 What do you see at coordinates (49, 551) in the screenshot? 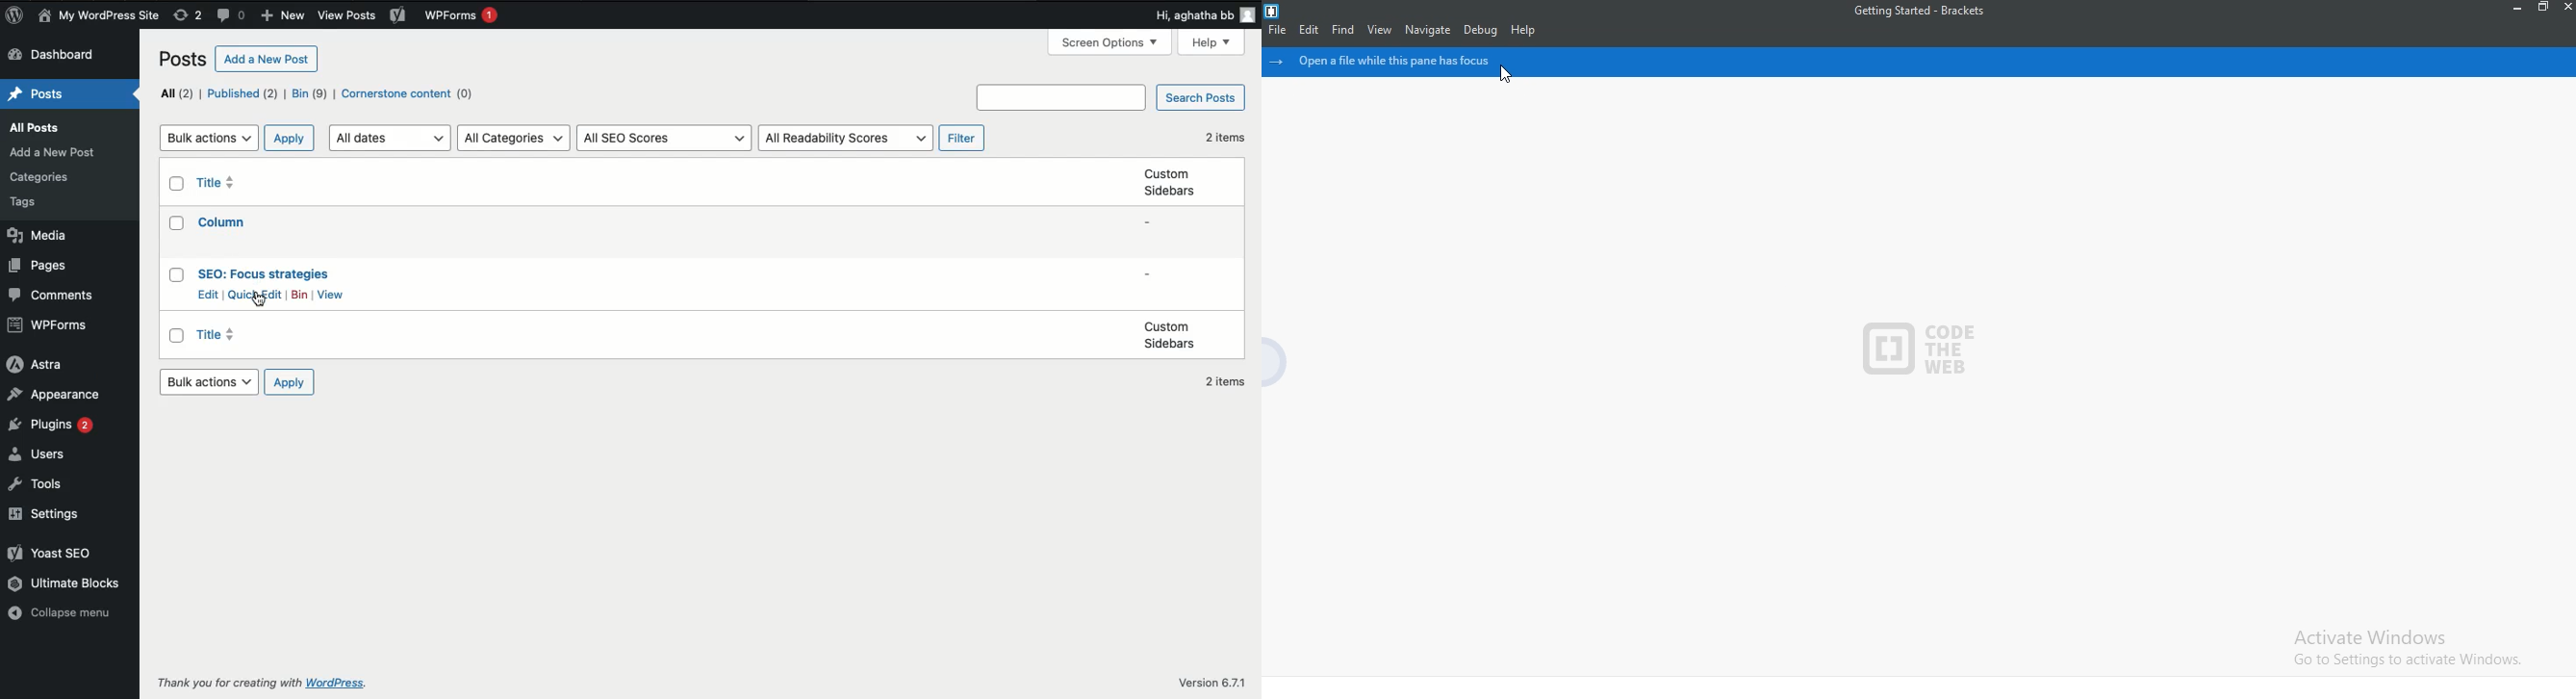
I see `Yoast SEO` at bounding box center [49, 551].